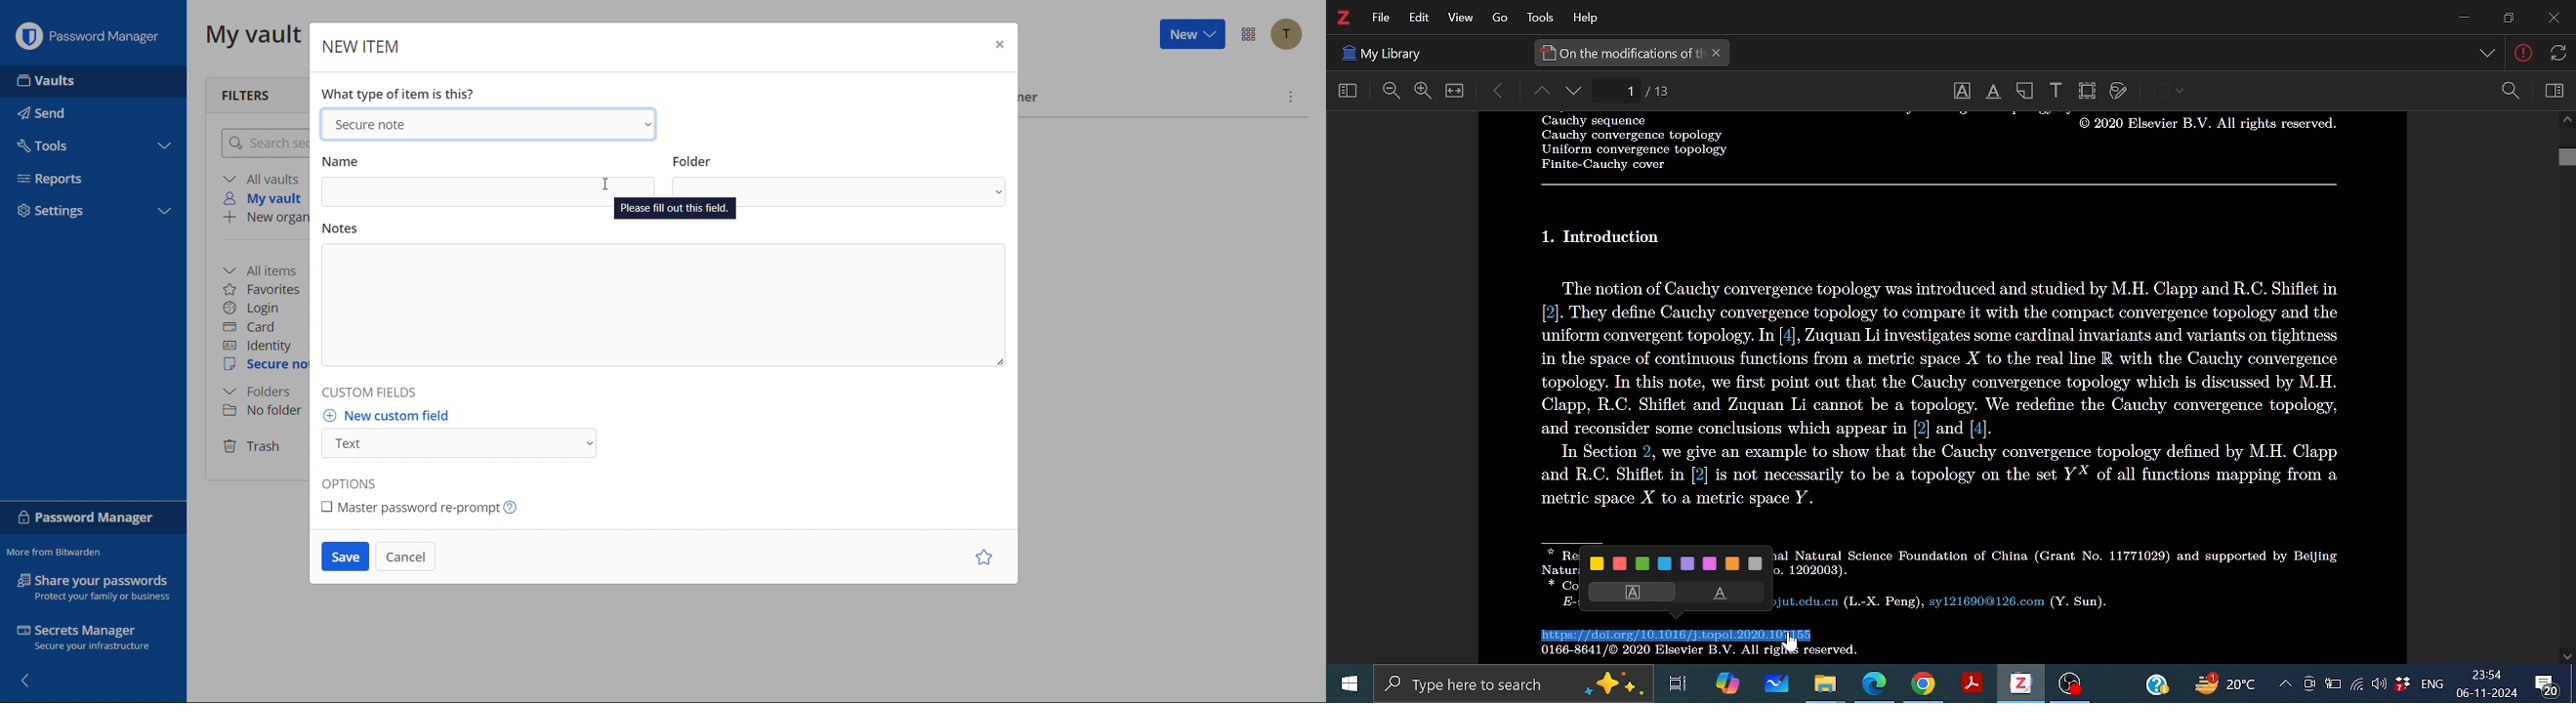 Image resolution: width=2576 pixels, height=728 pixels. I want to click on View, so click(1458, 19).